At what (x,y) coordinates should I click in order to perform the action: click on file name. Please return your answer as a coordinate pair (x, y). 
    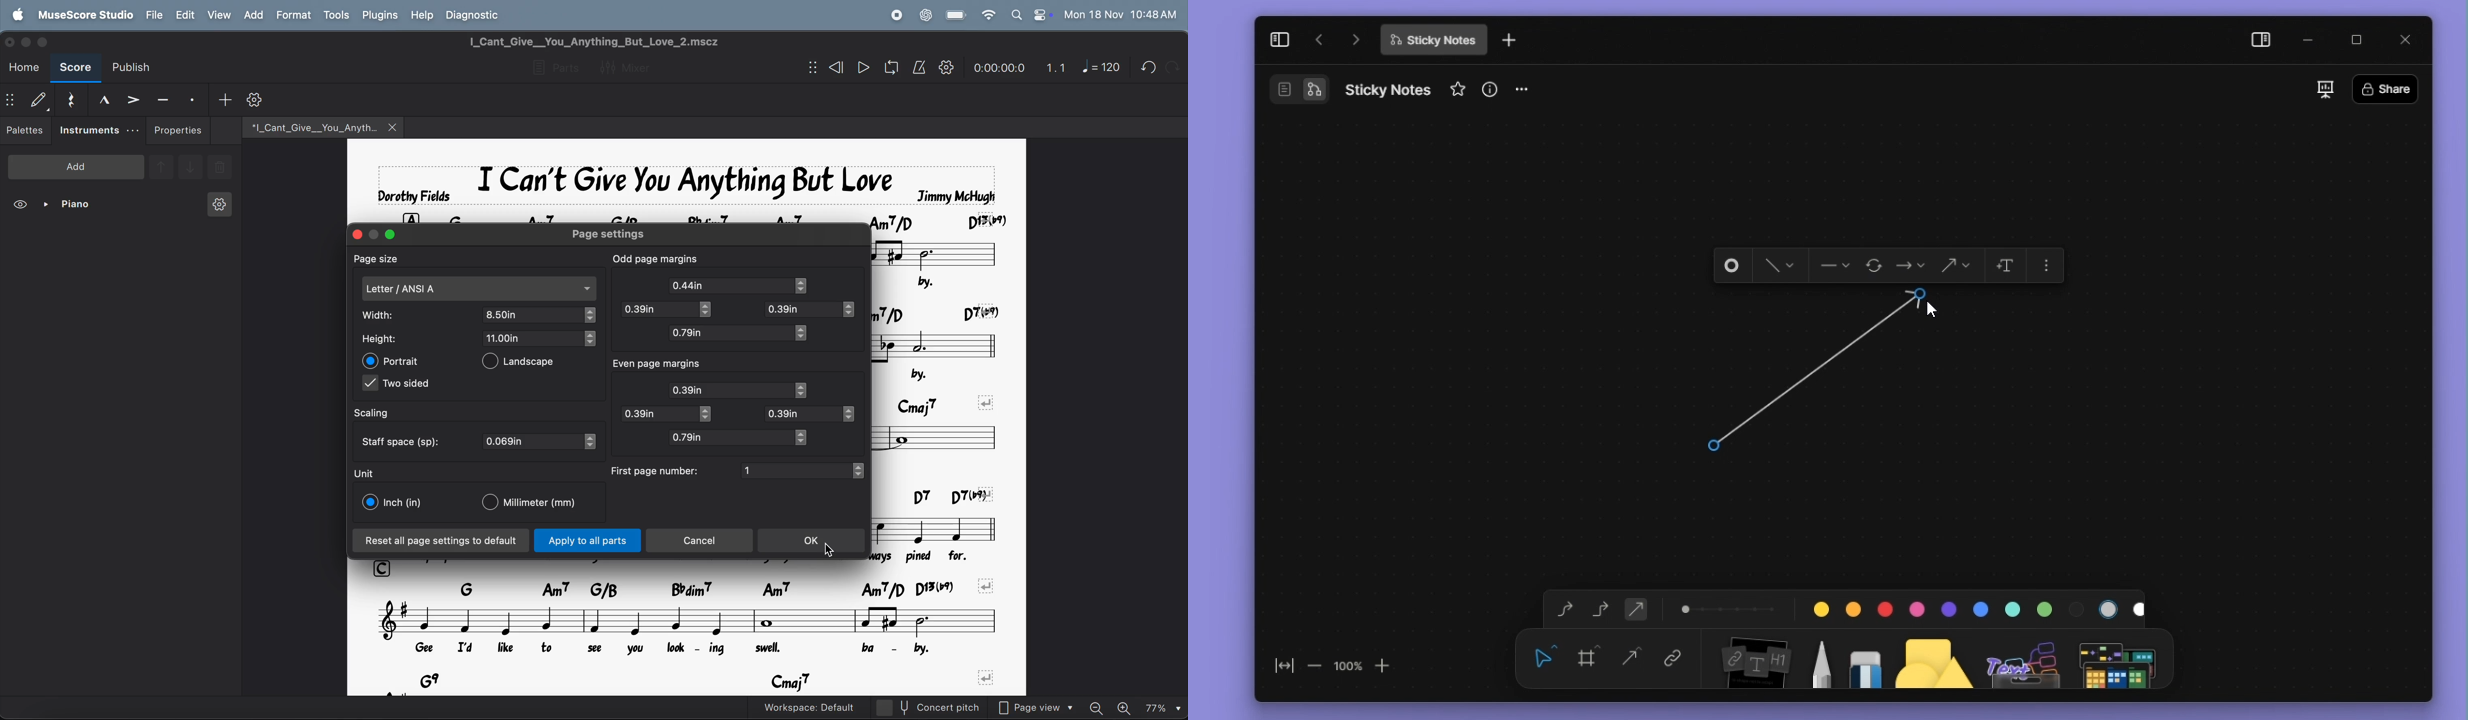
    Looking at the image, I should click on (308, 126).